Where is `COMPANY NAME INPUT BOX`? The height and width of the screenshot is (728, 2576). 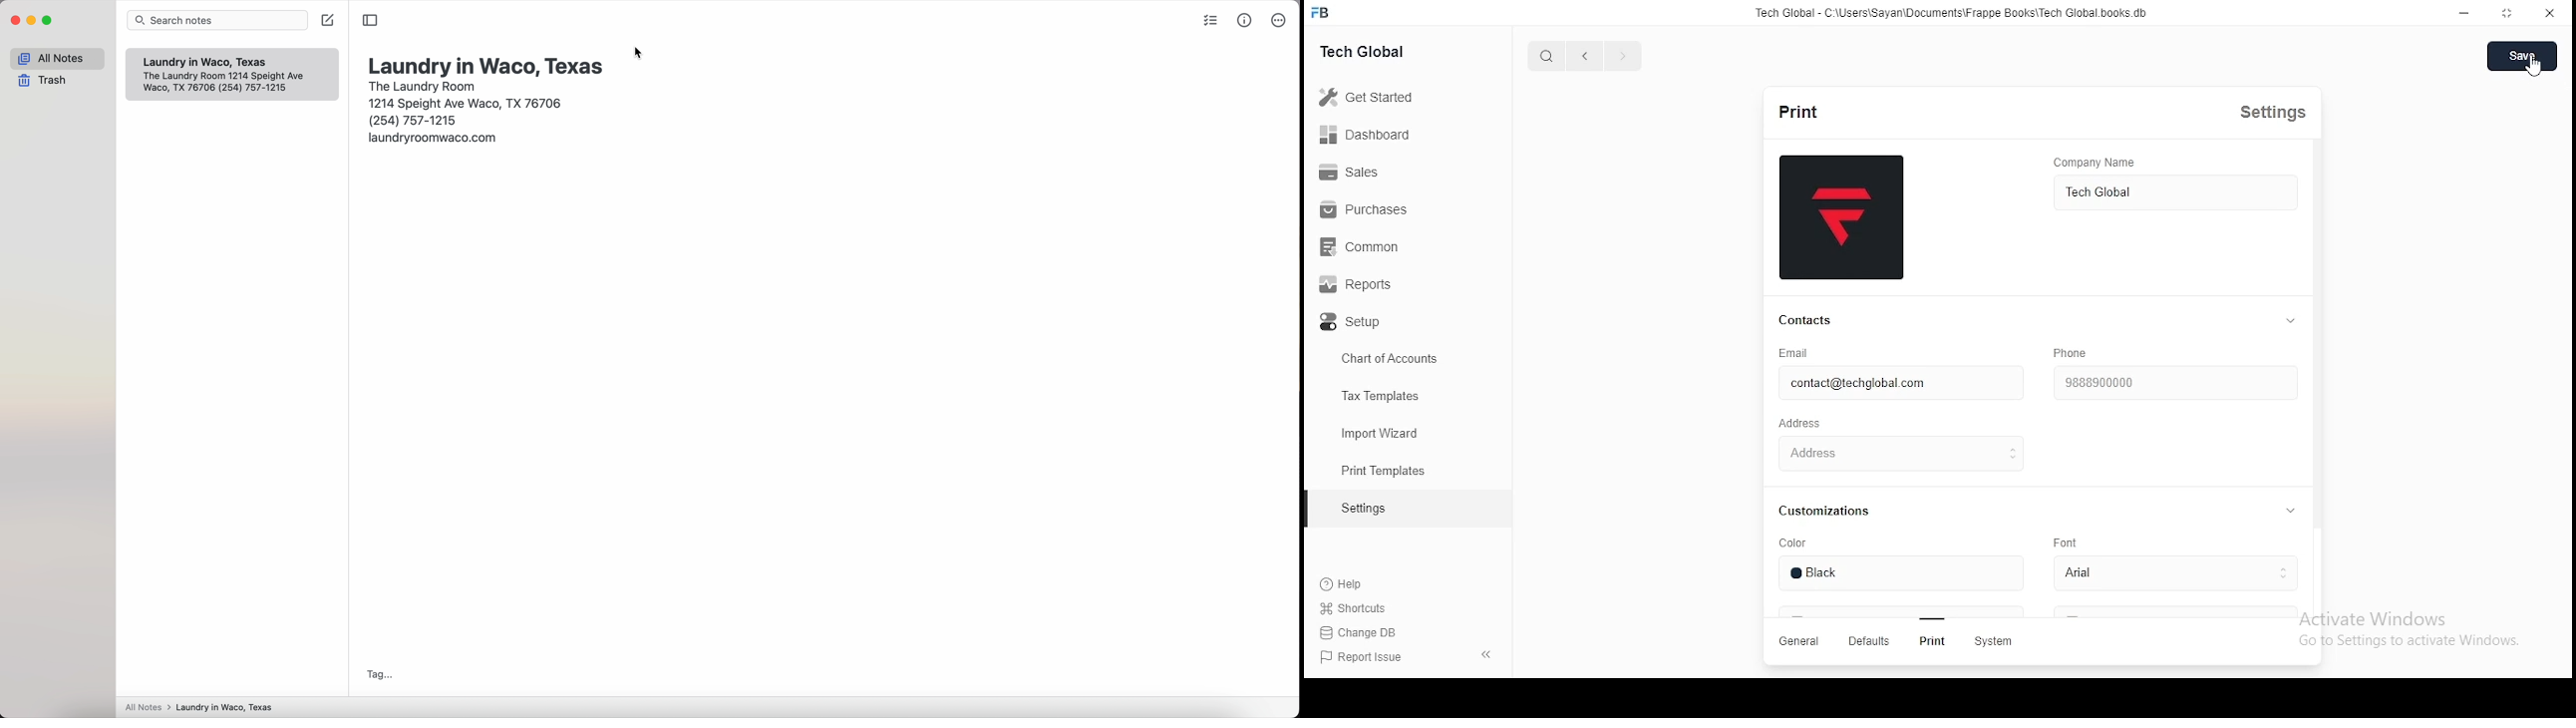
COMPANY NAME INPUT BOX is located at coordinates (2174, 194).